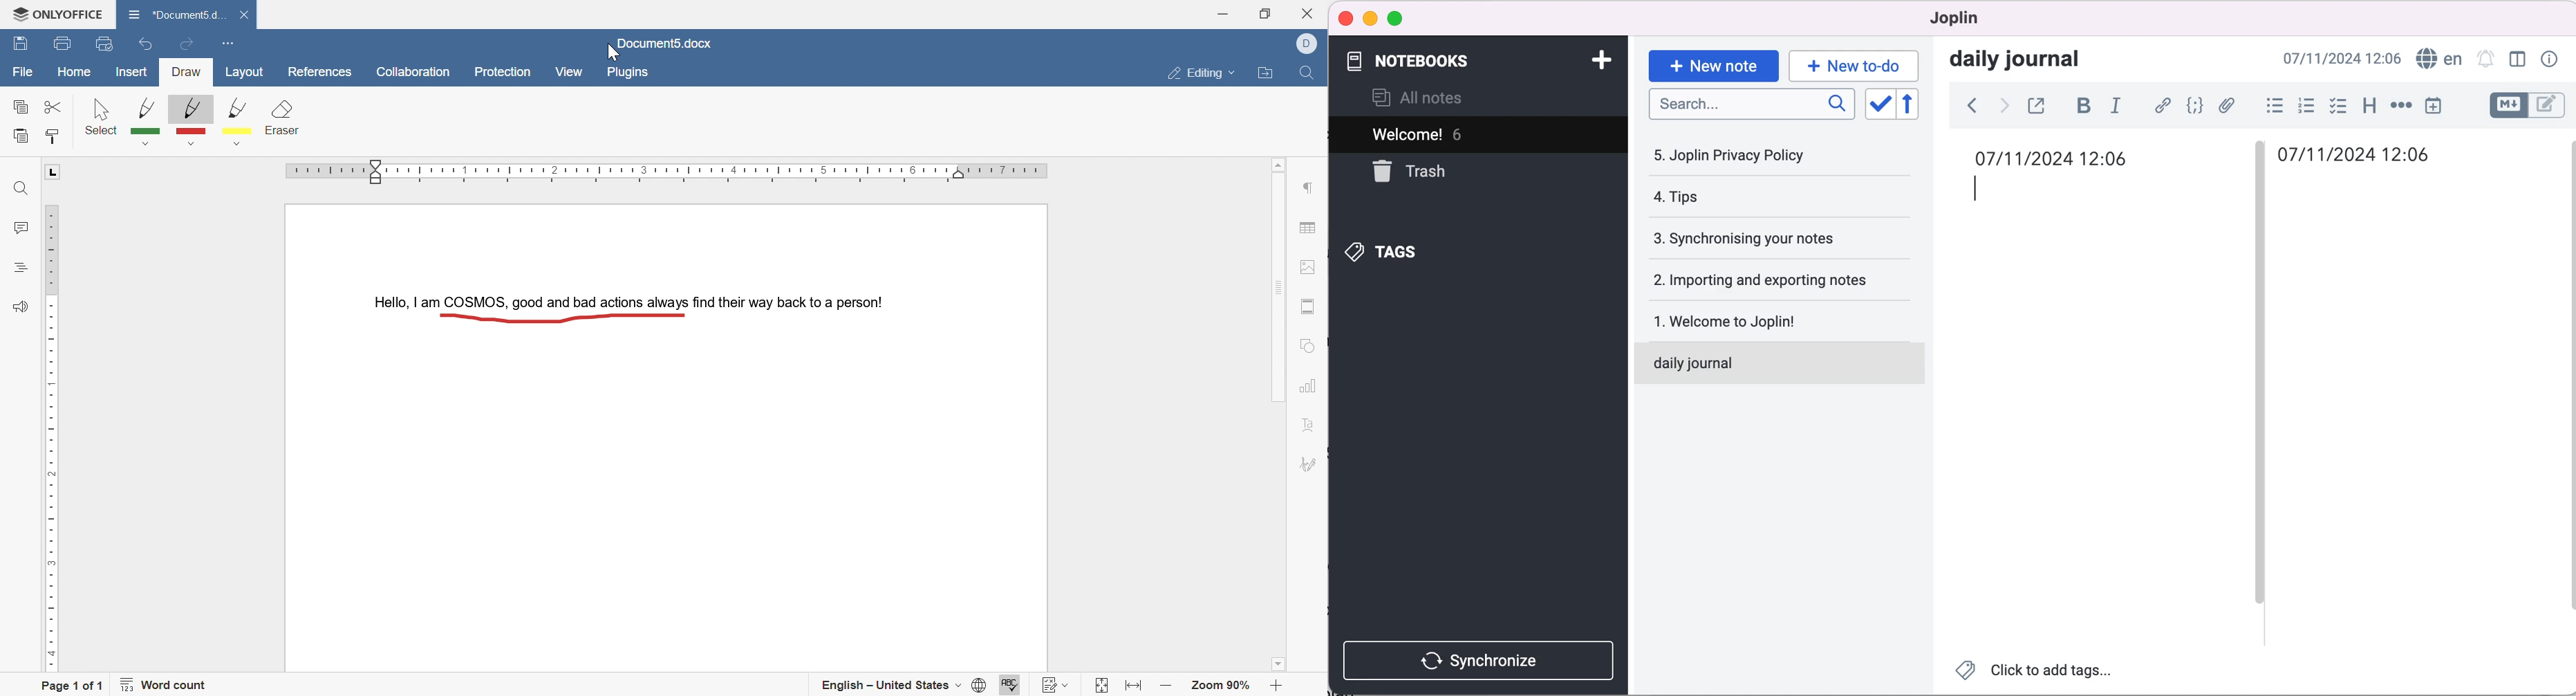 This screenshot has height=700, width=2576. What do you see at coordinates (2369, 105) in the screenshot?
I see `heading` at bounding box center [2369, 105].